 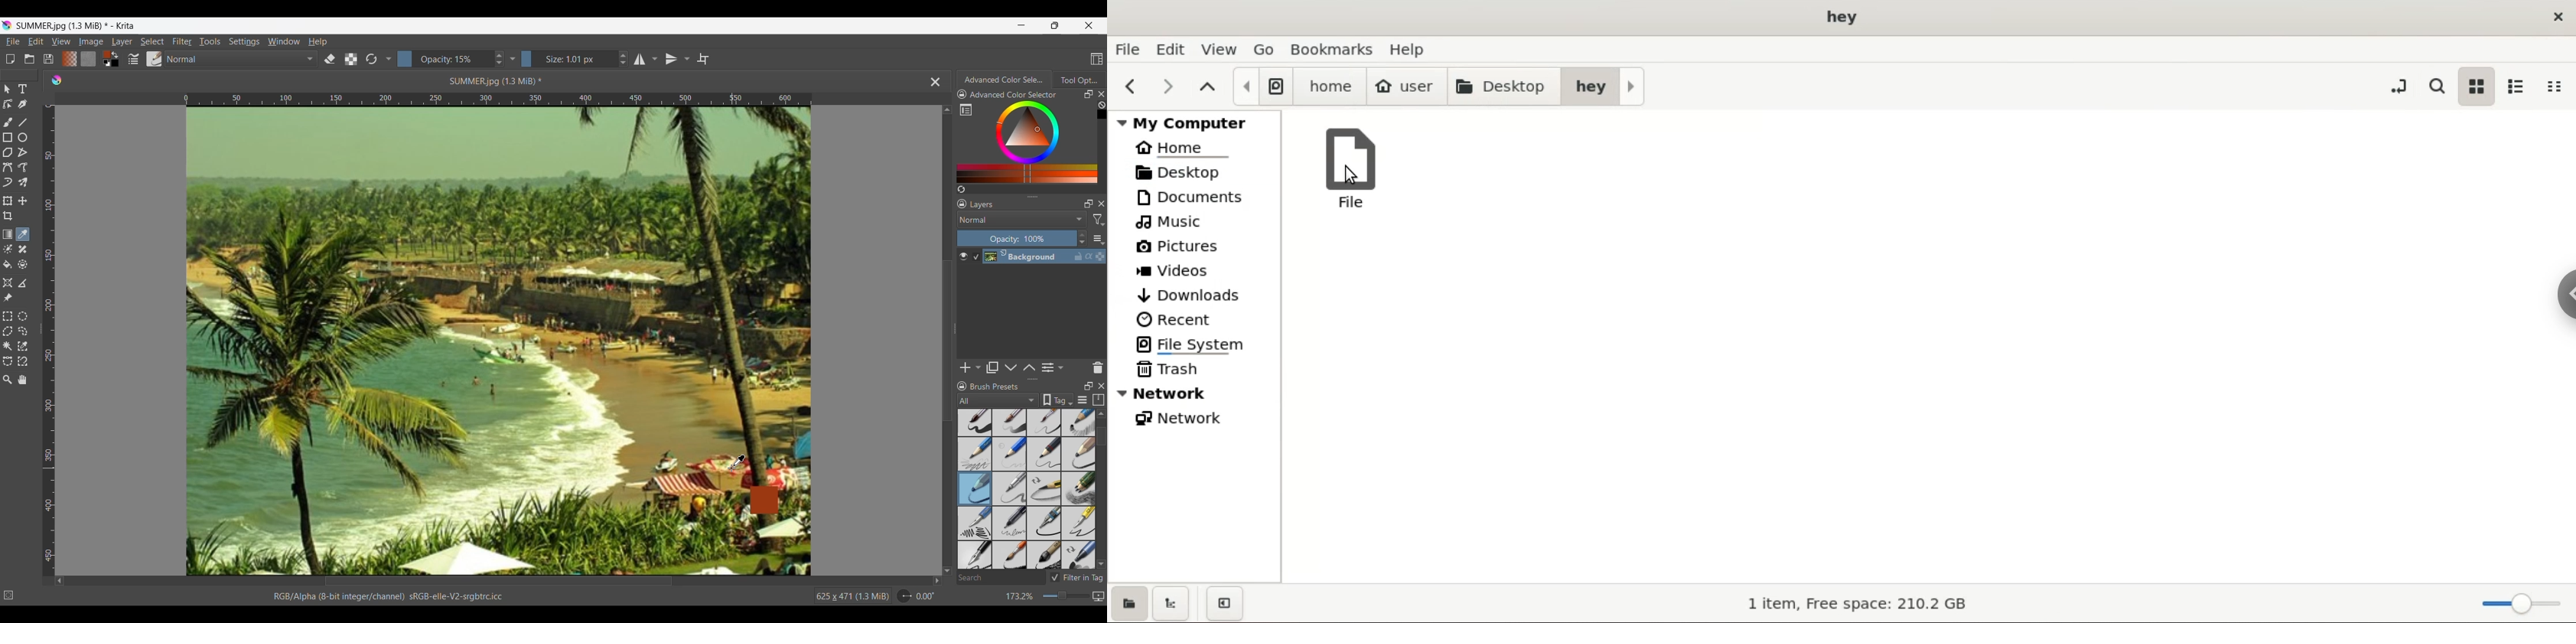 I want to click on Lock, so click(x=962, y=386).